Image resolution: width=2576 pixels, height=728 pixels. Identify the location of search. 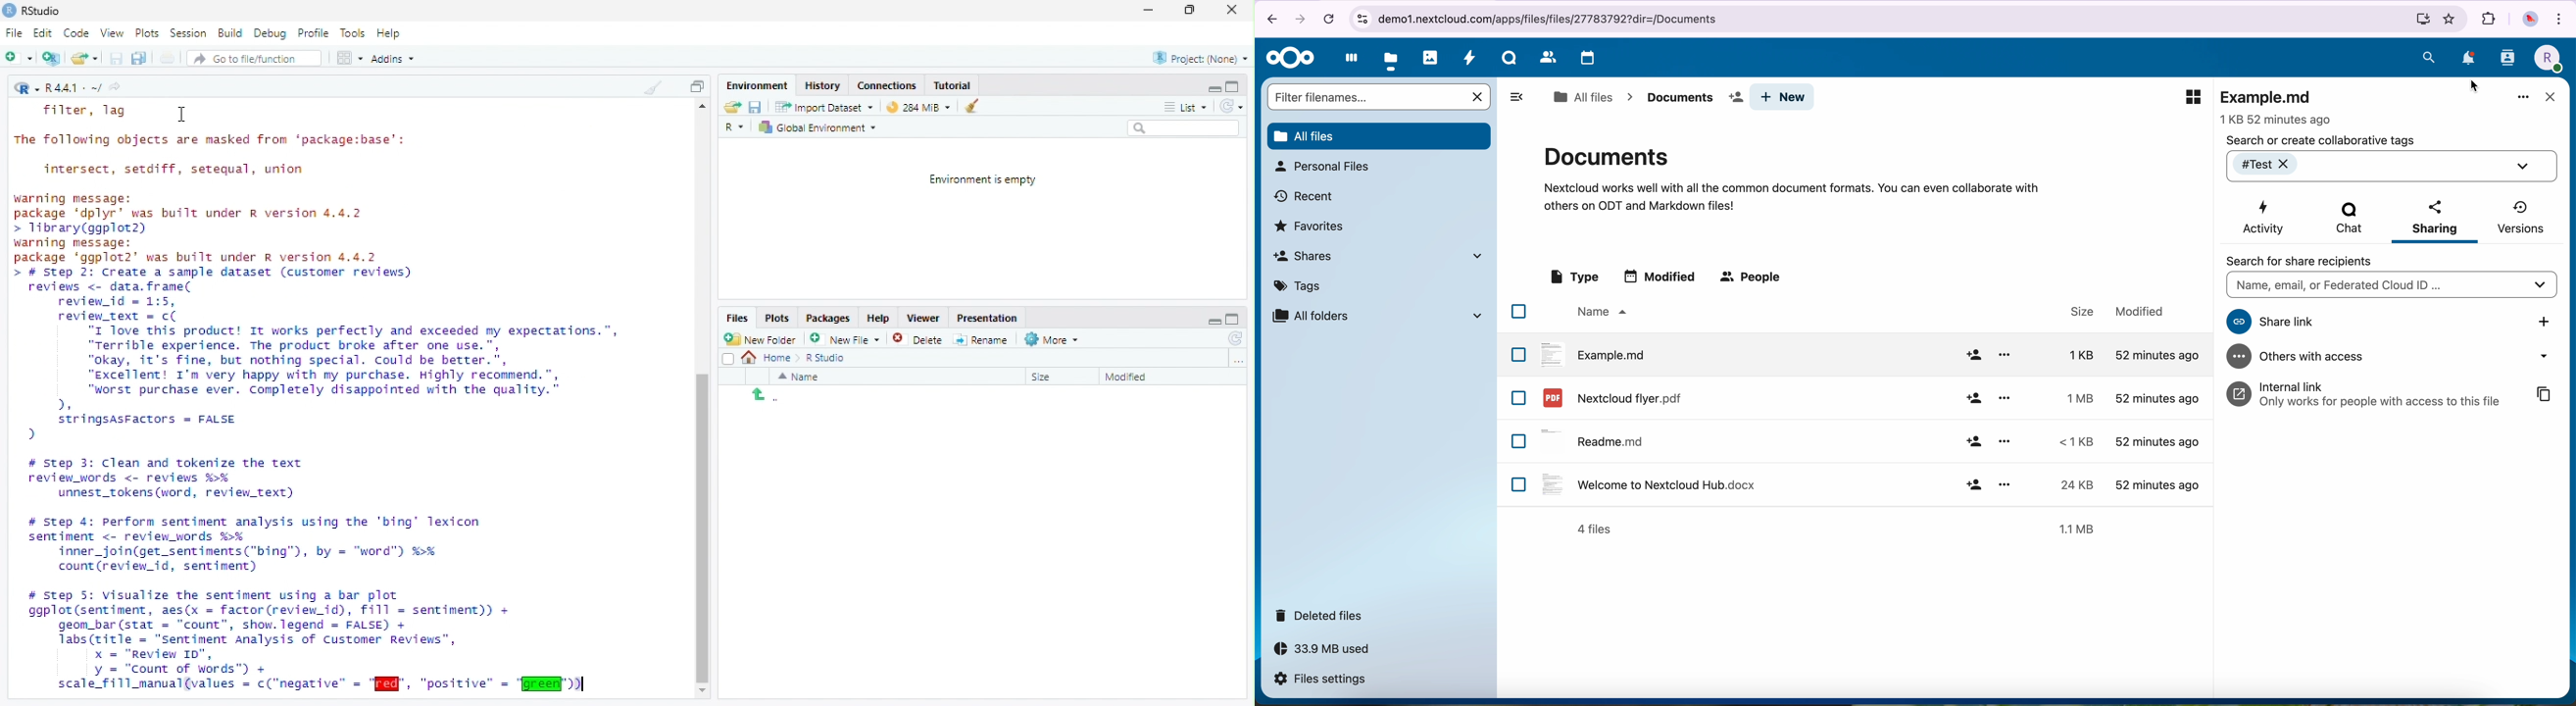
(2429, 57).